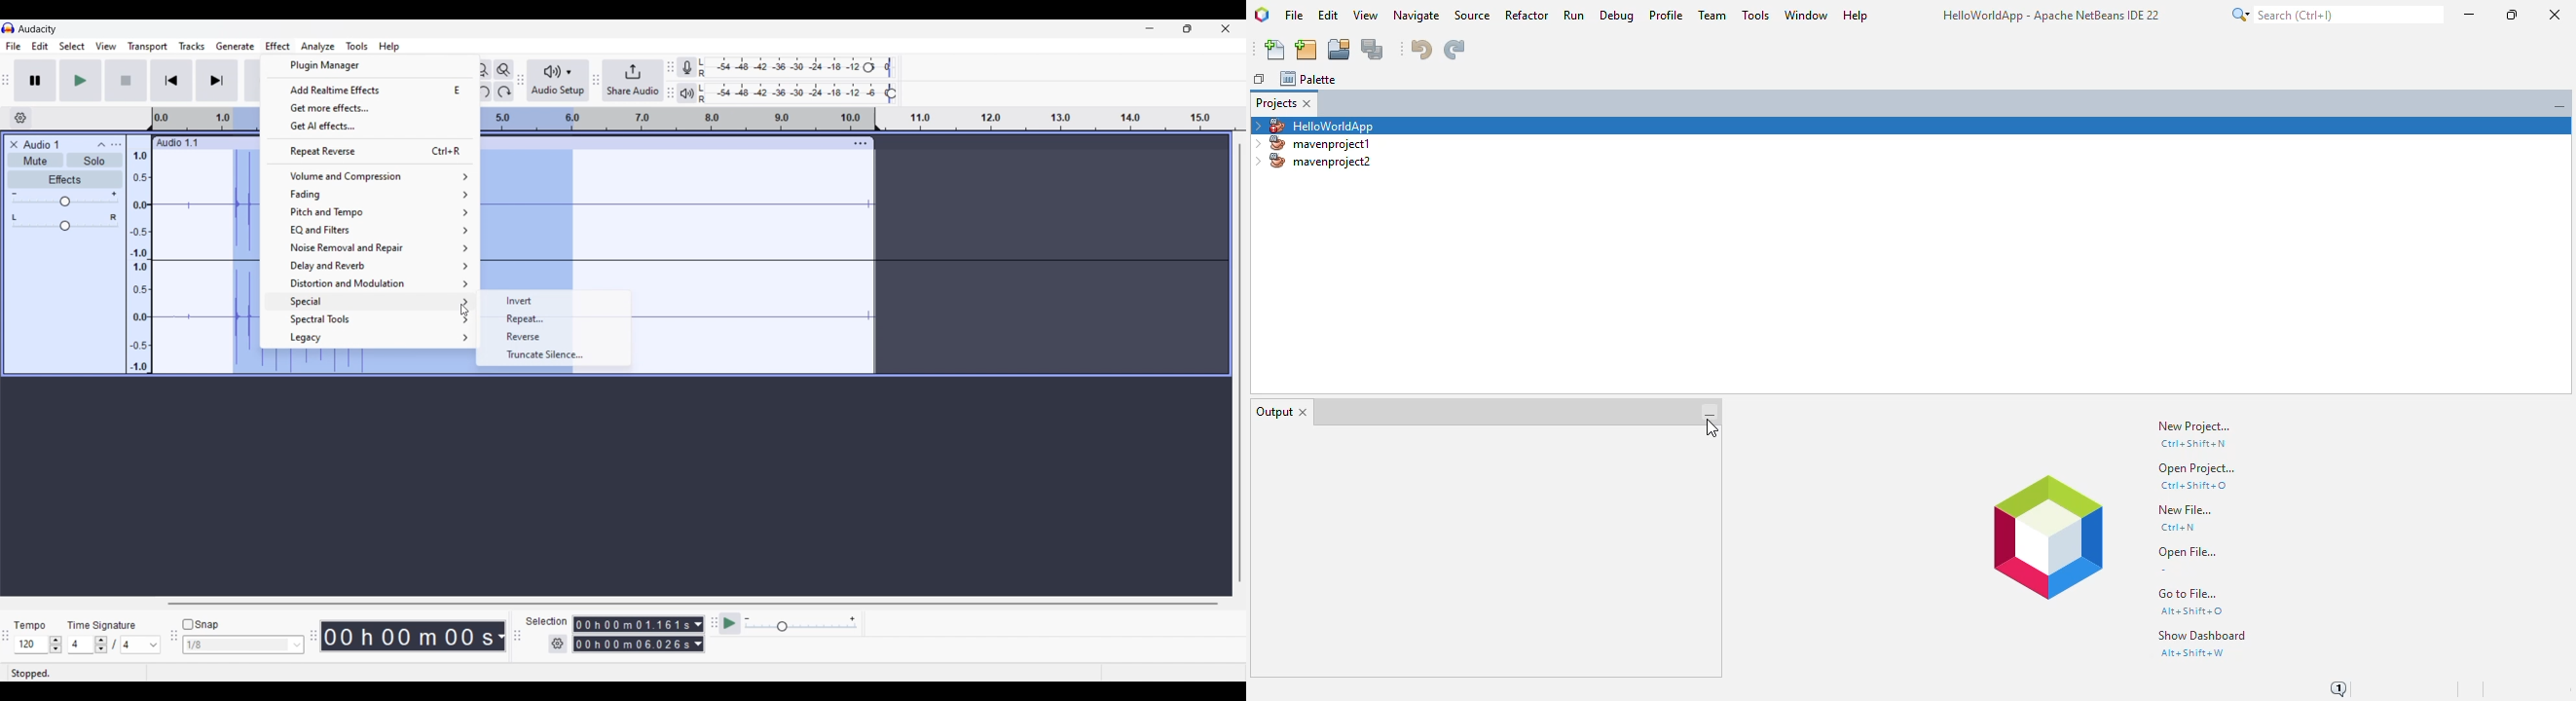  Describe the element at coordinates (369, 66) in the screenshot. I see `Plugin manager` at that location.